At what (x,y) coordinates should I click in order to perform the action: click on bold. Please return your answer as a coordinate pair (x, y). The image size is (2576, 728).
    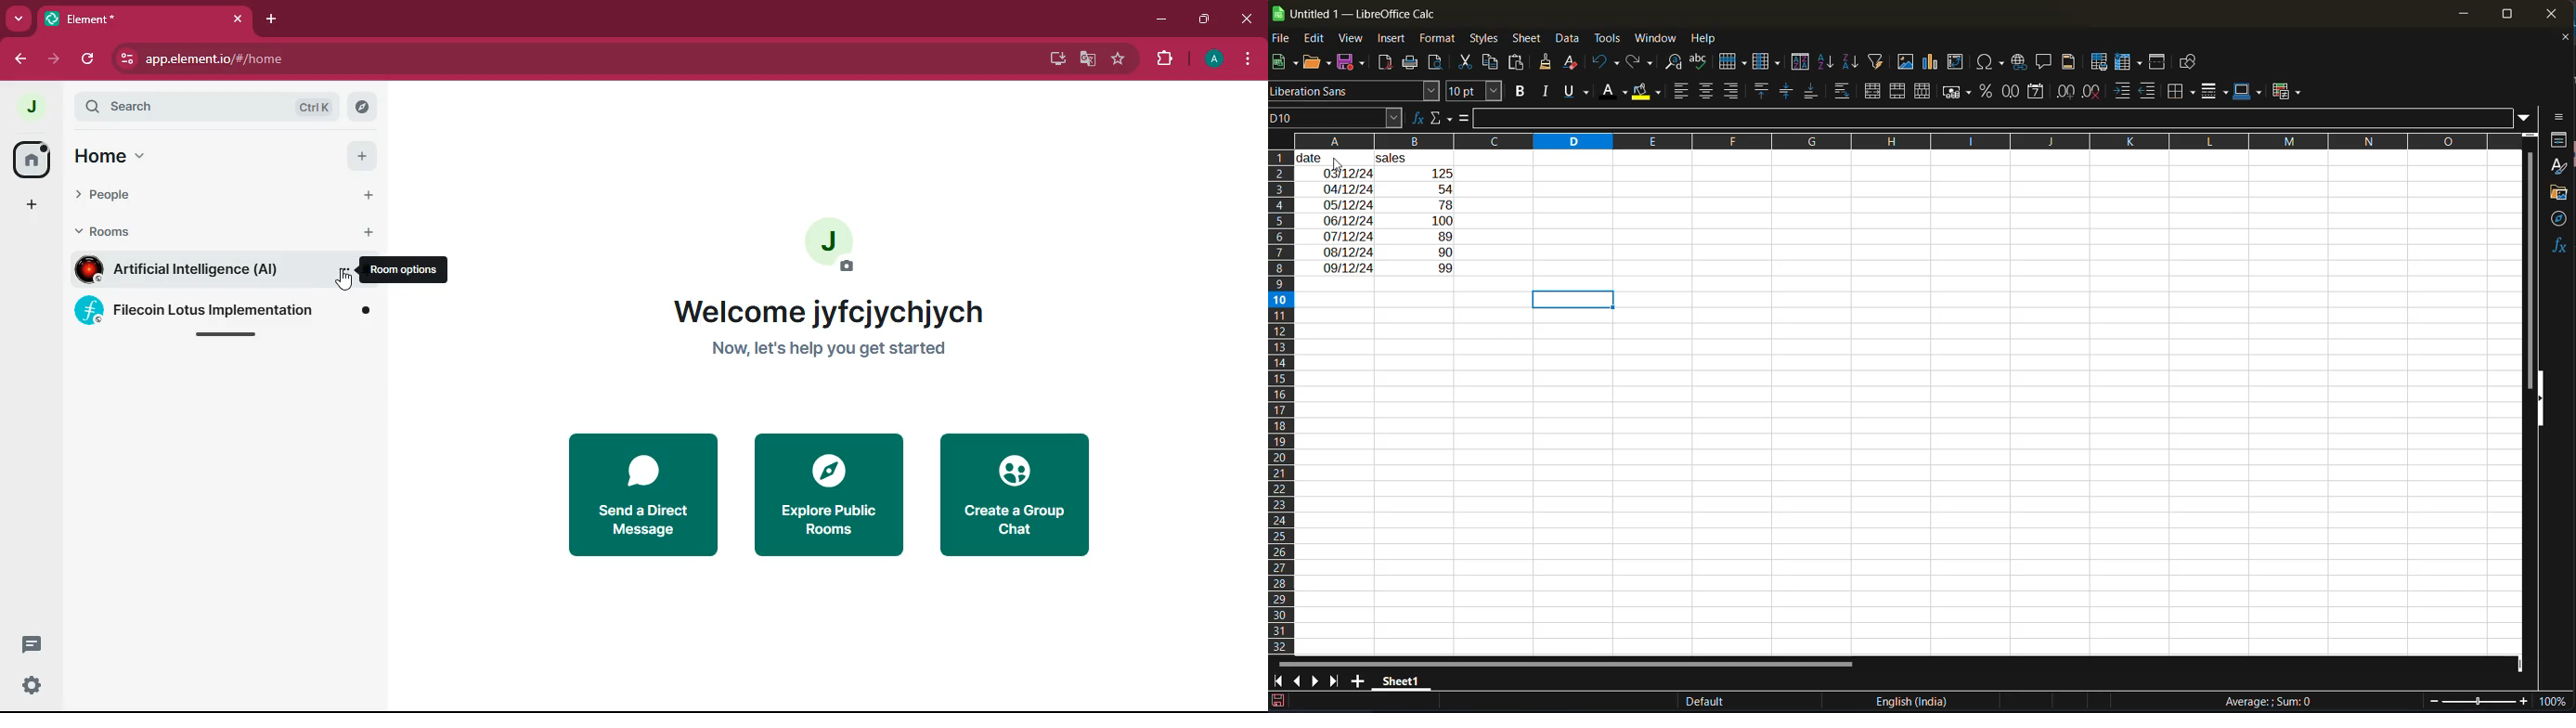
    Looking at the image, I should click on (1522, 92).